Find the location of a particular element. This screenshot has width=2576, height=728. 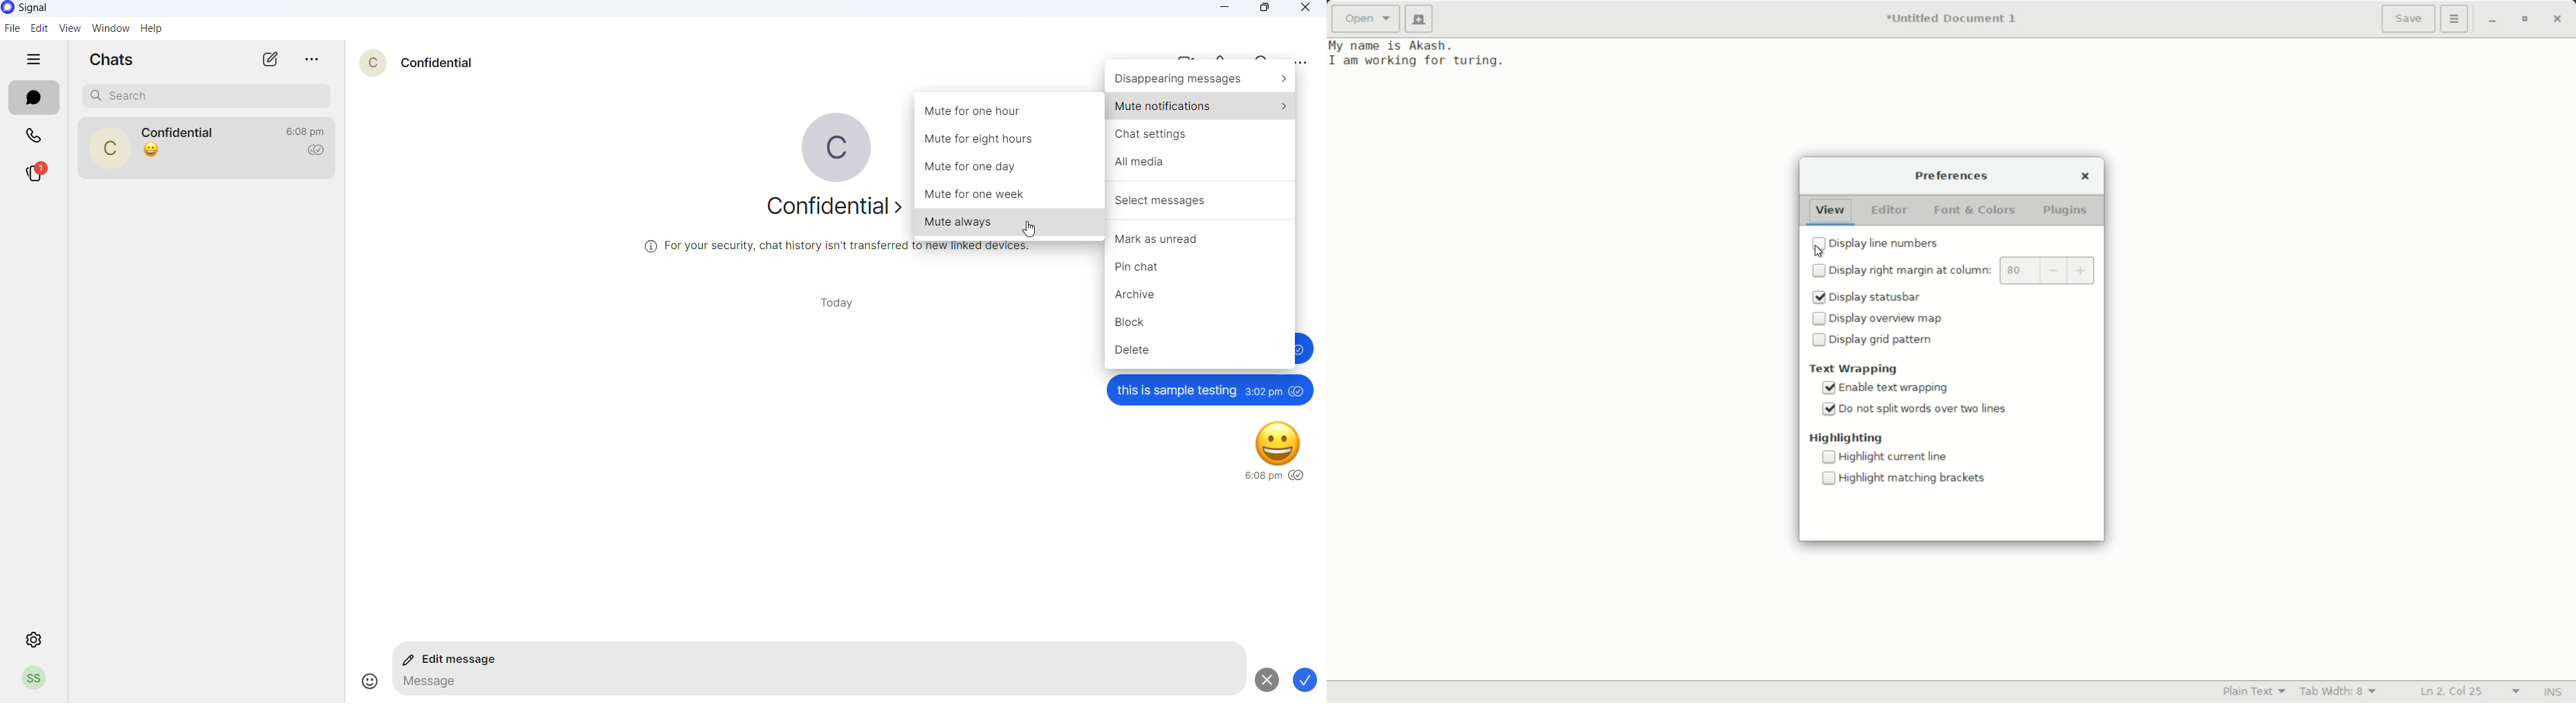

search in chats is located at coordinates (1262, 55).